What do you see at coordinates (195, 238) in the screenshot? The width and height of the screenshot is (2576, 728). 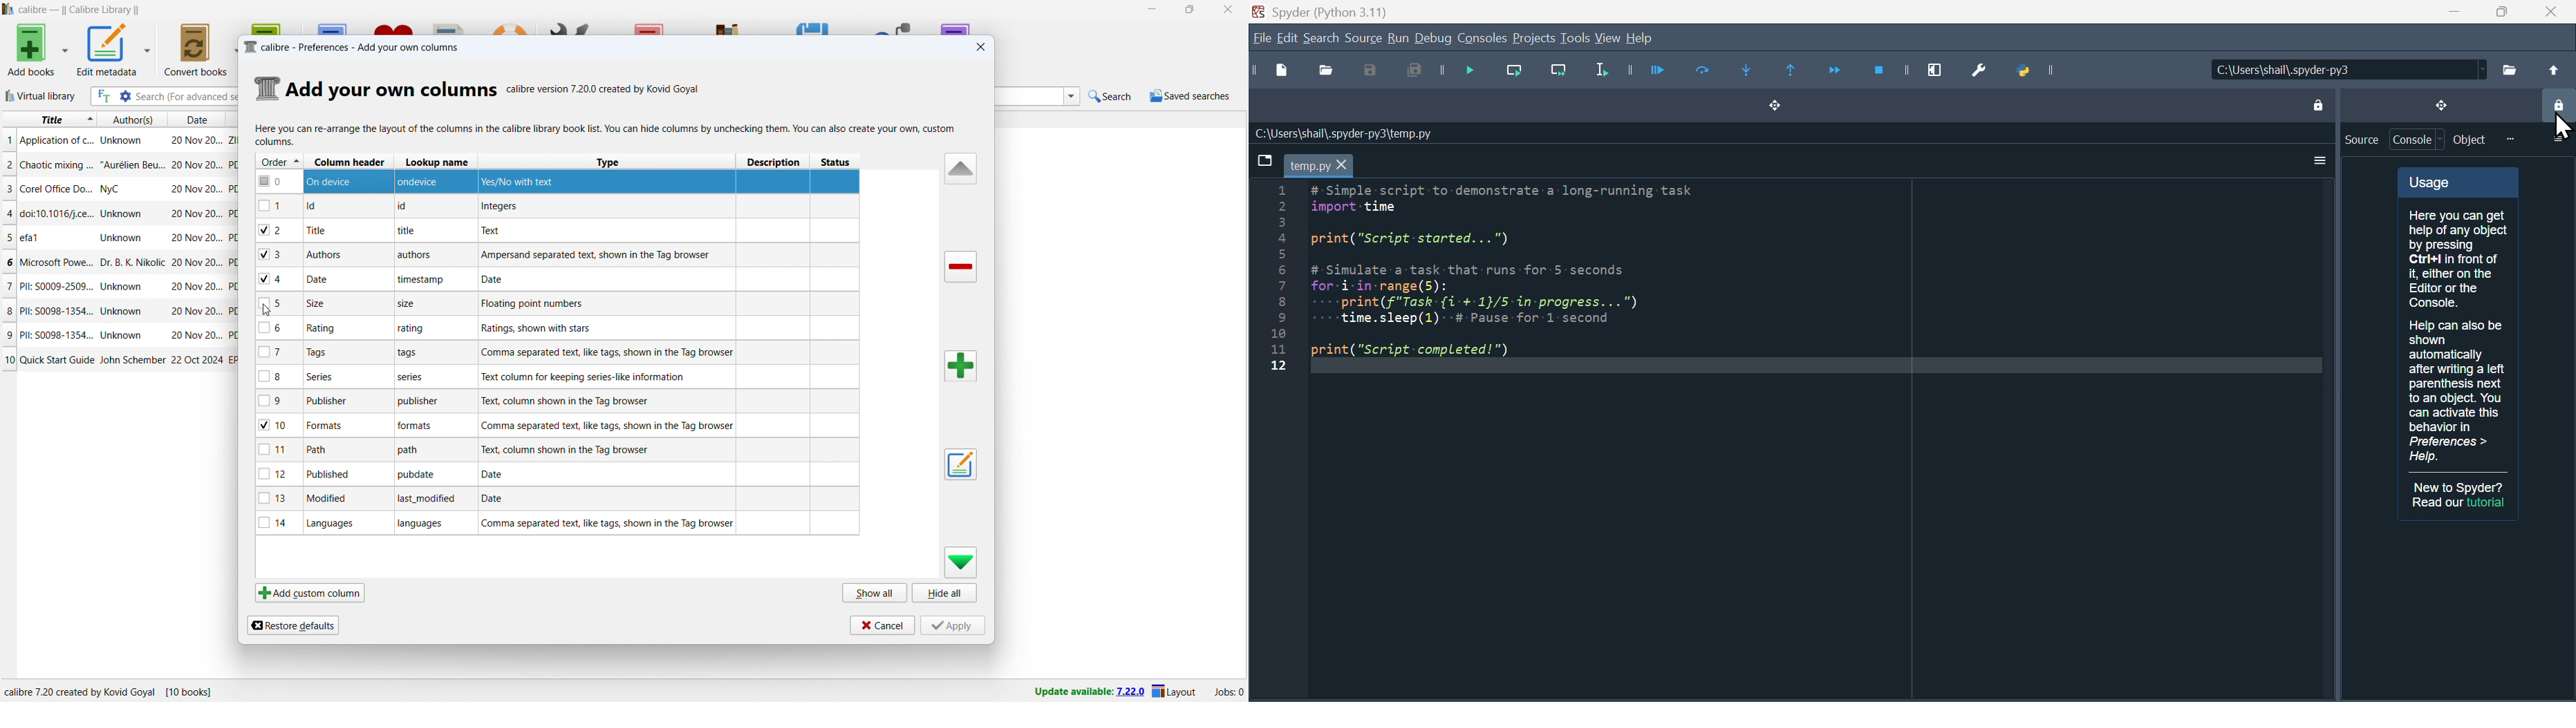 I see `date` at bounding box center [195, 238].